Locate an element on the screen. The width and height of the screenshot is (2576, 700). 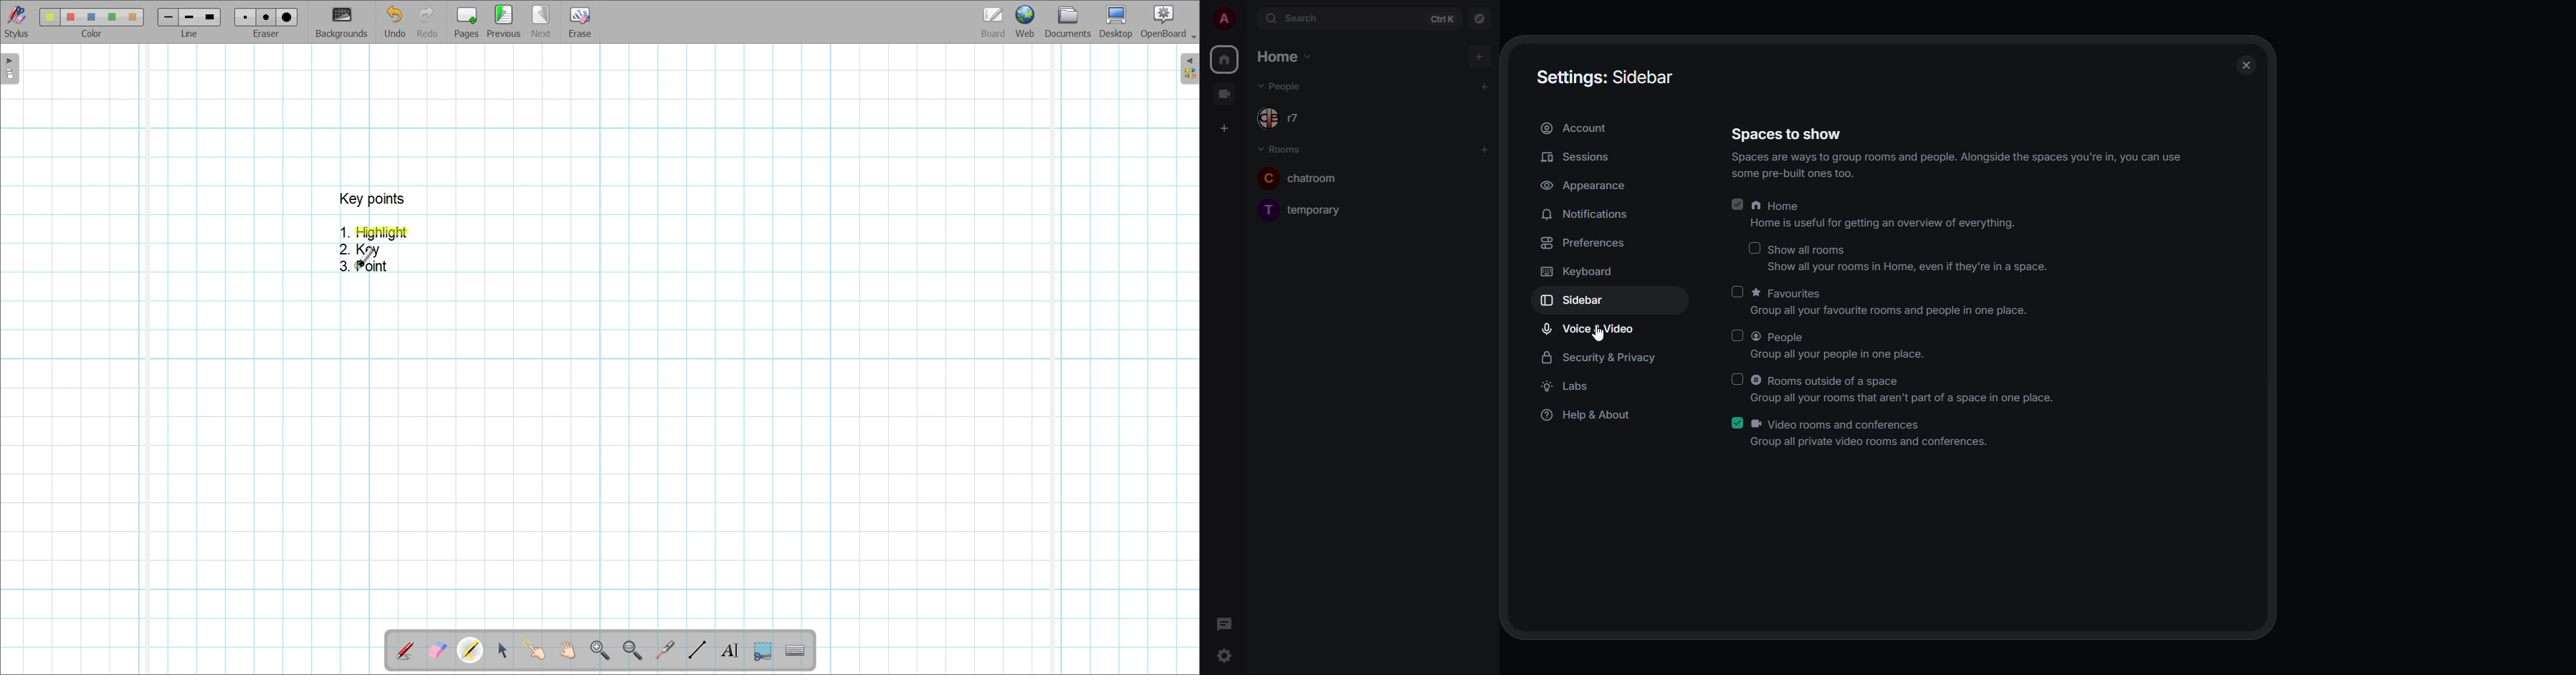
quick settings is located at coordinates (1223, 654).